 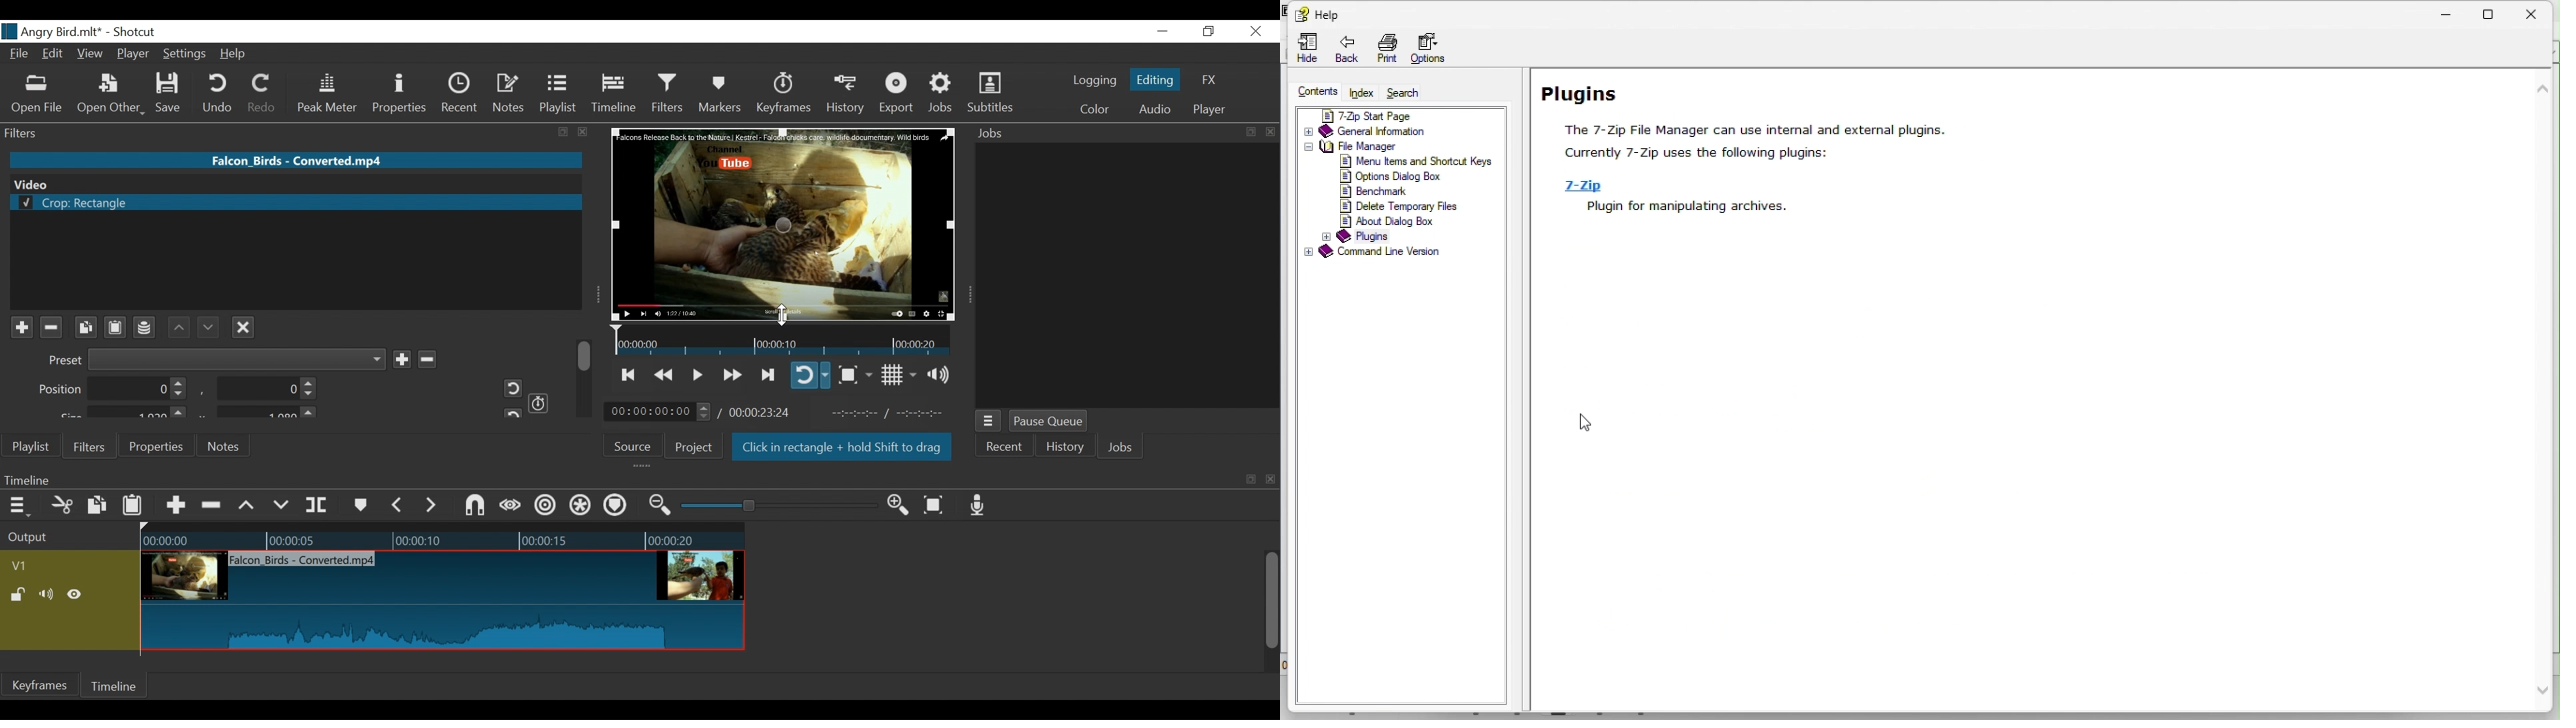 I want to click on Minus, so click(x=50, y=327).